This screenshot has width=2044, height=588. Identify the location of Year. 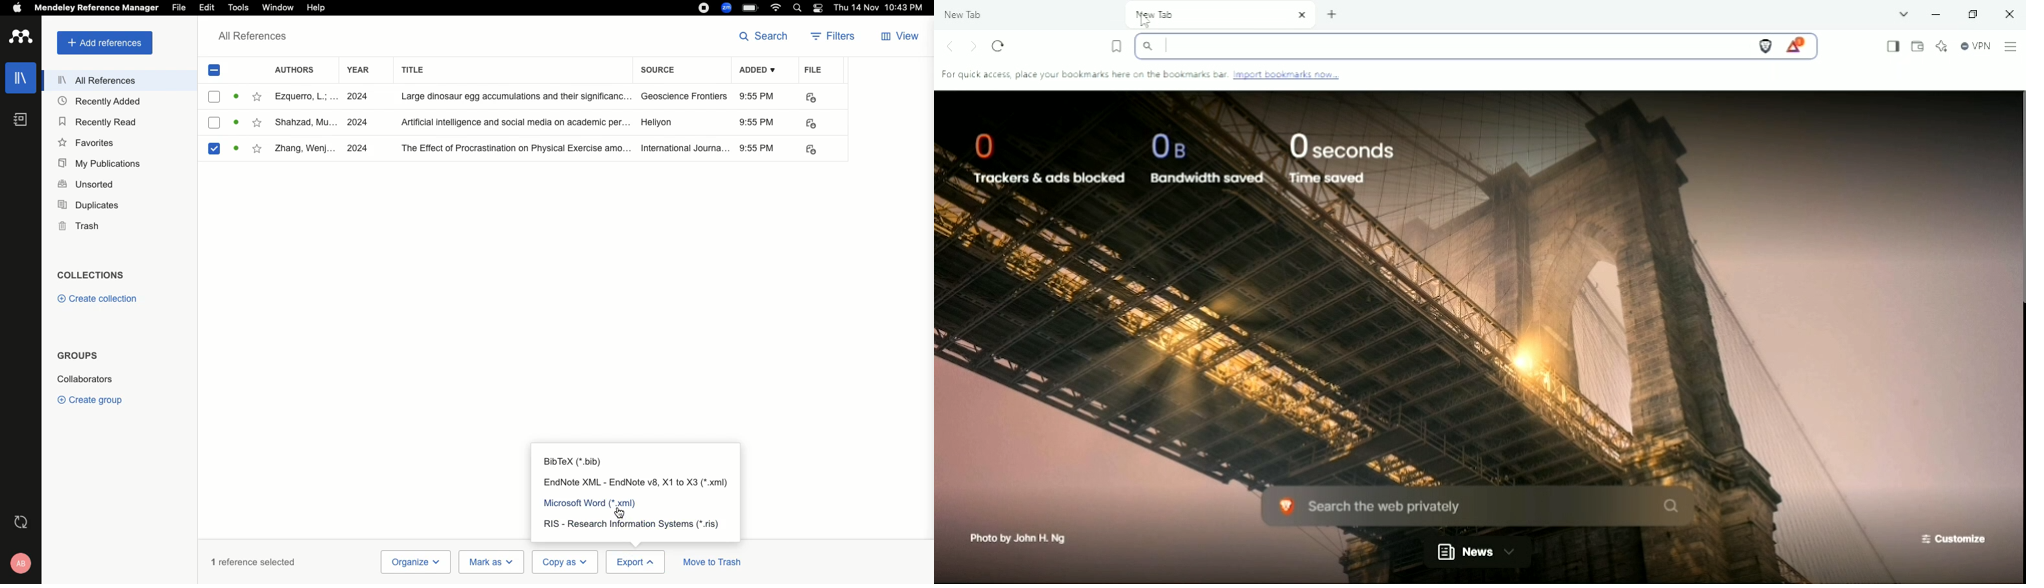
(358, 70).